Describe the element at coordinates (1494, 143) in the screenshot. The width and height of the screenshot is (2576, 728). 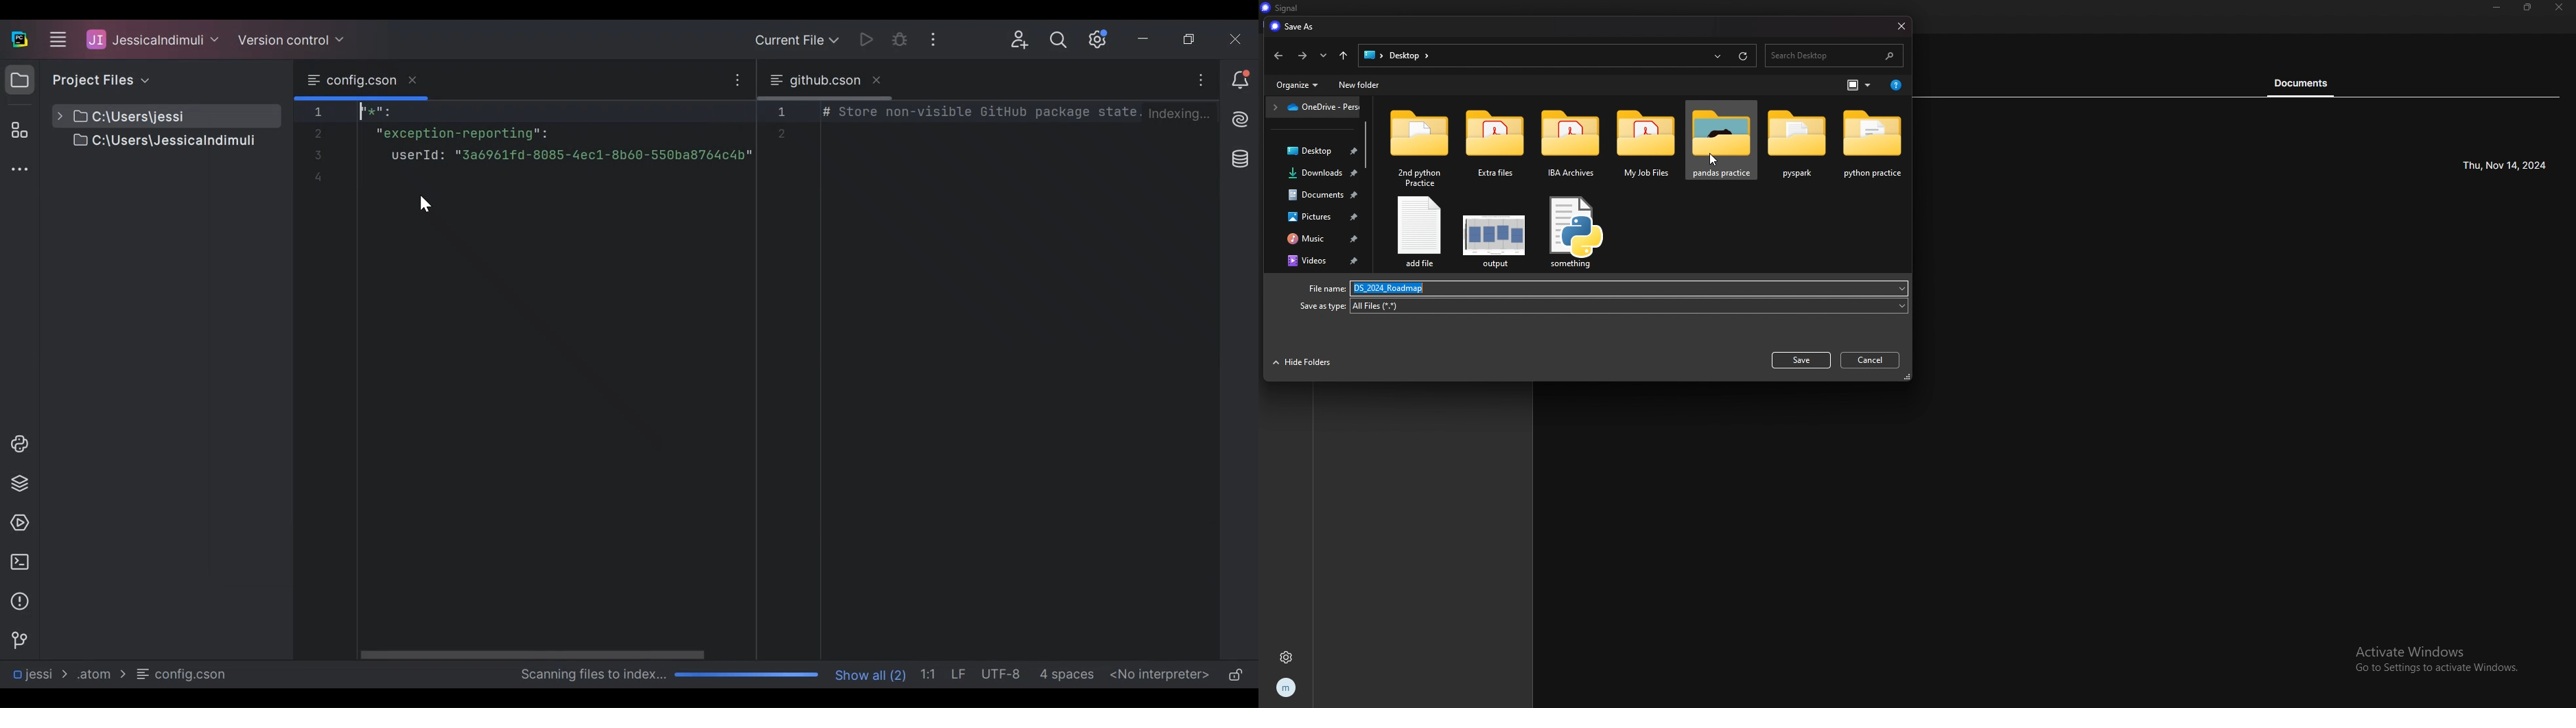
I see `folder` at that location.